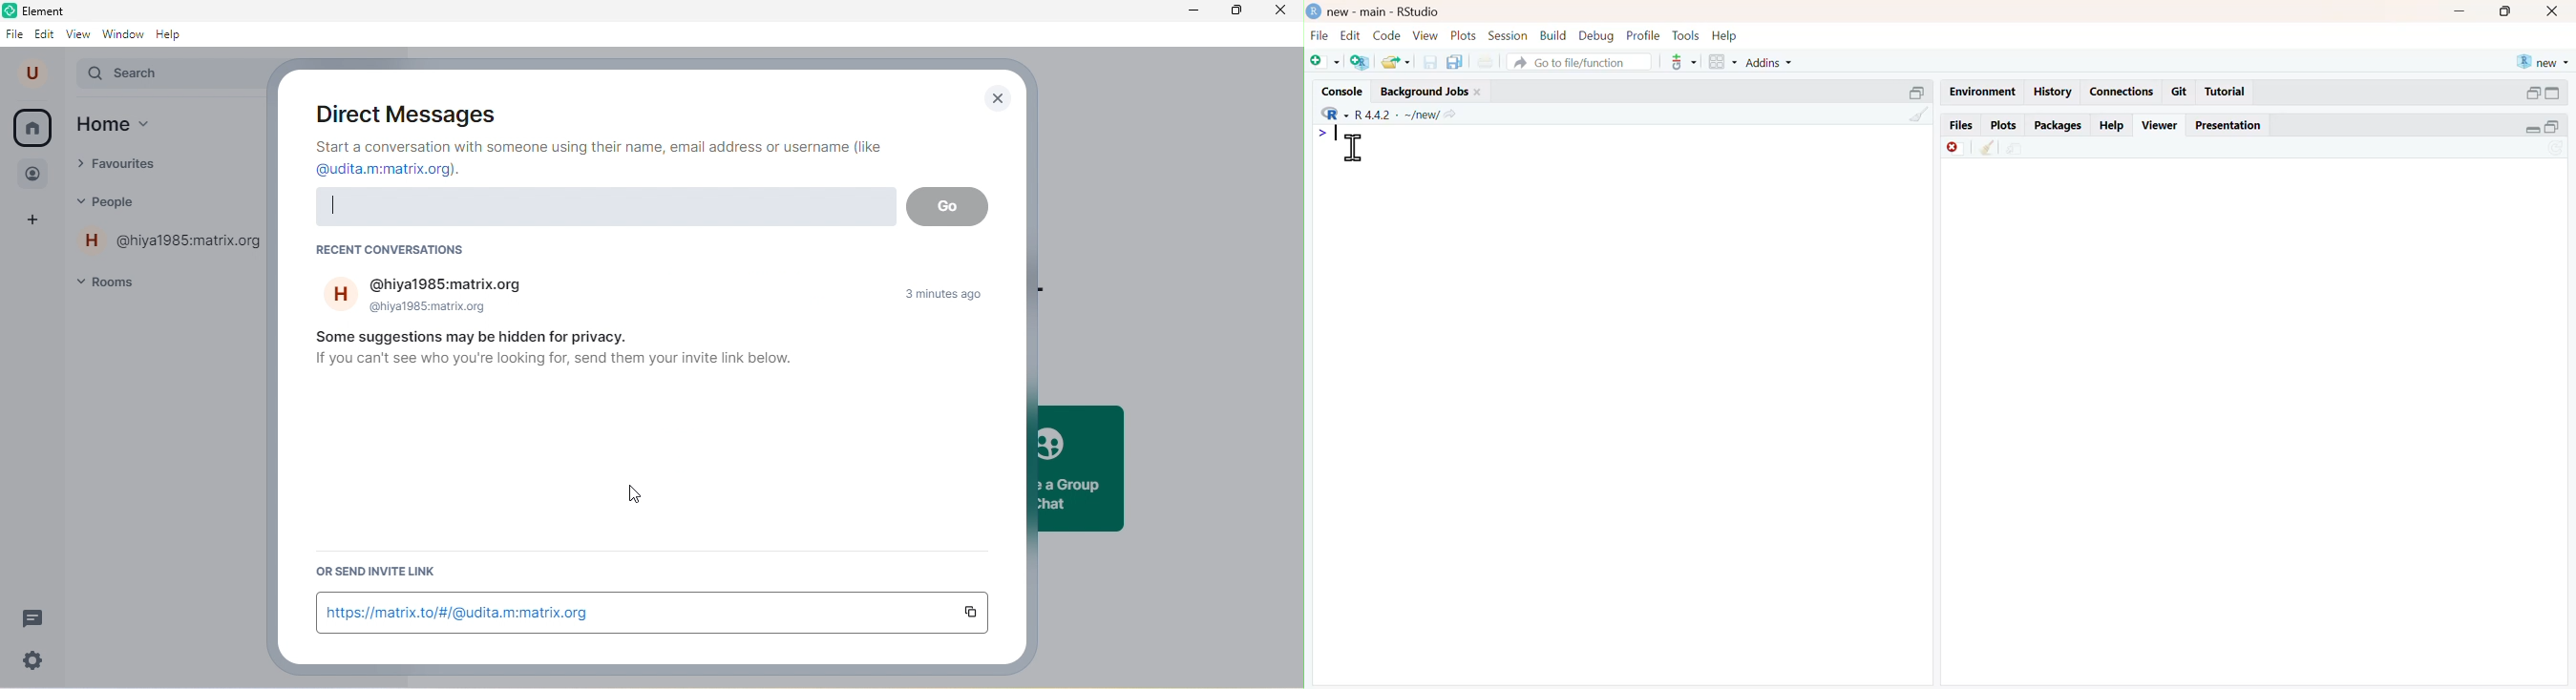  Describe the element at coordinates (2507, 11) in the screenshot. I see `maximize` at that location.